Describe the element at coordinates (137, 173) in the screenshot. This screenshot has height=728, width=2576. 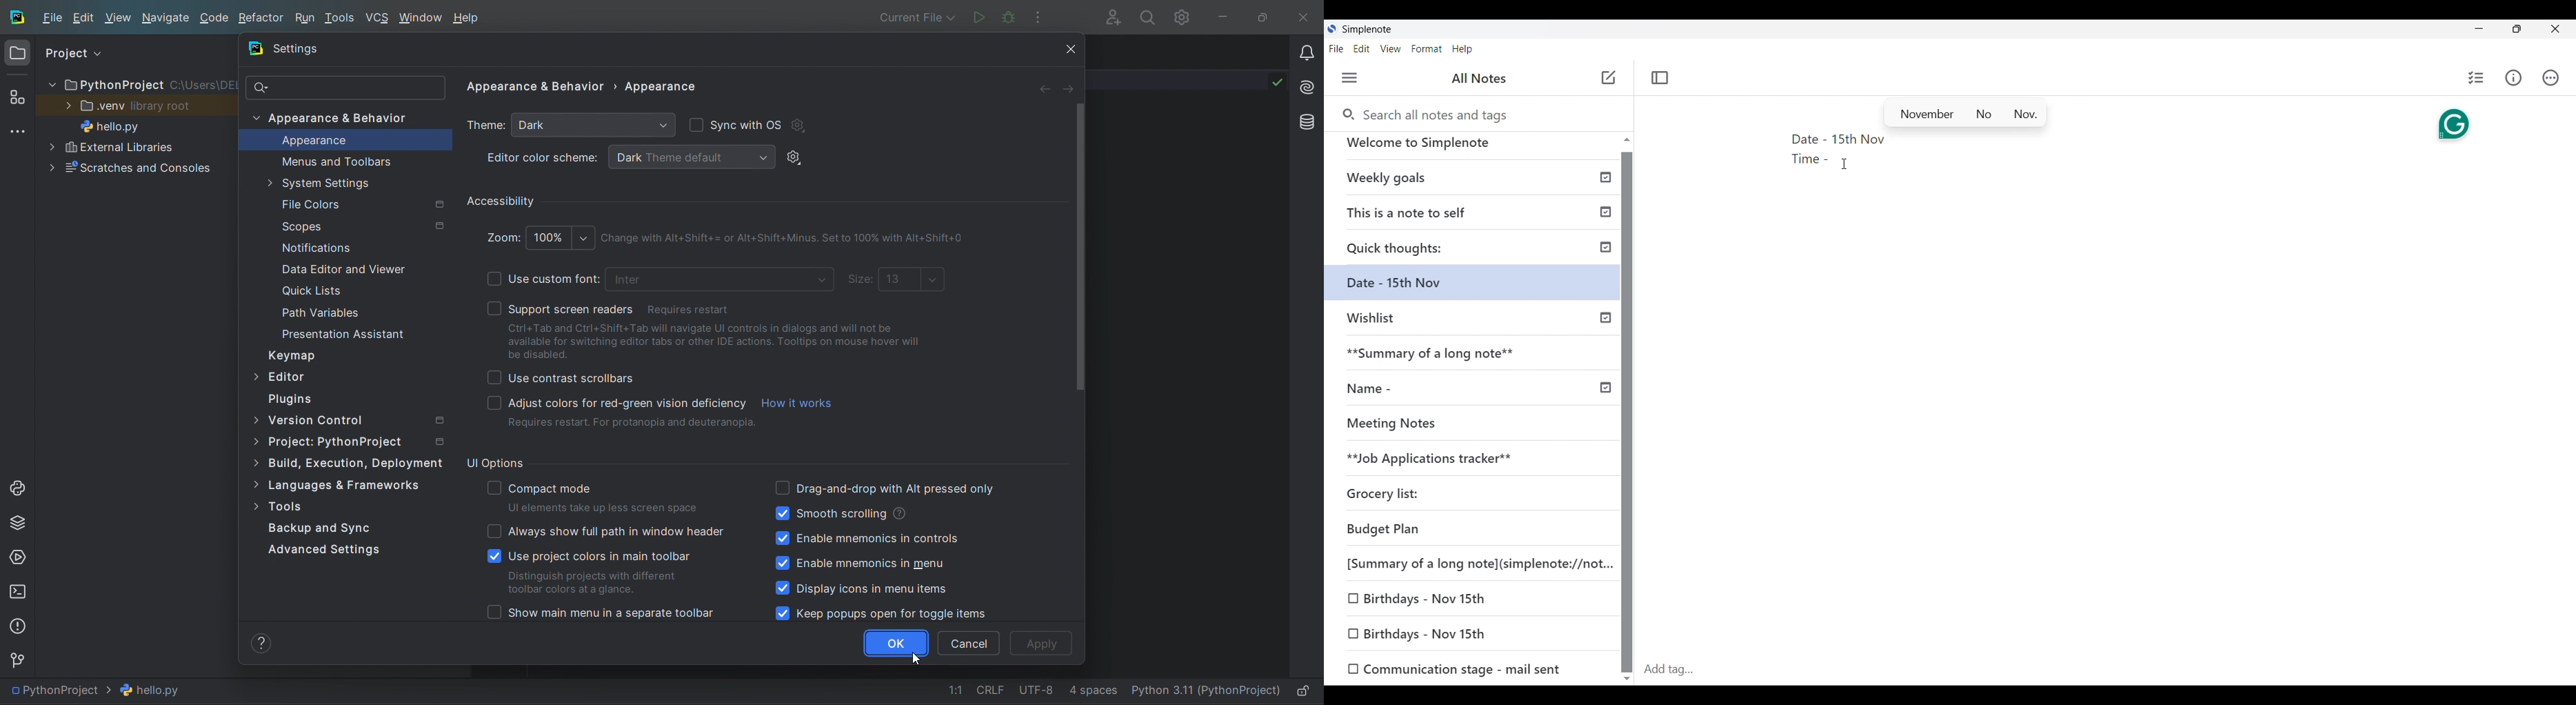
I see `Scratches and Consoles` at that location.